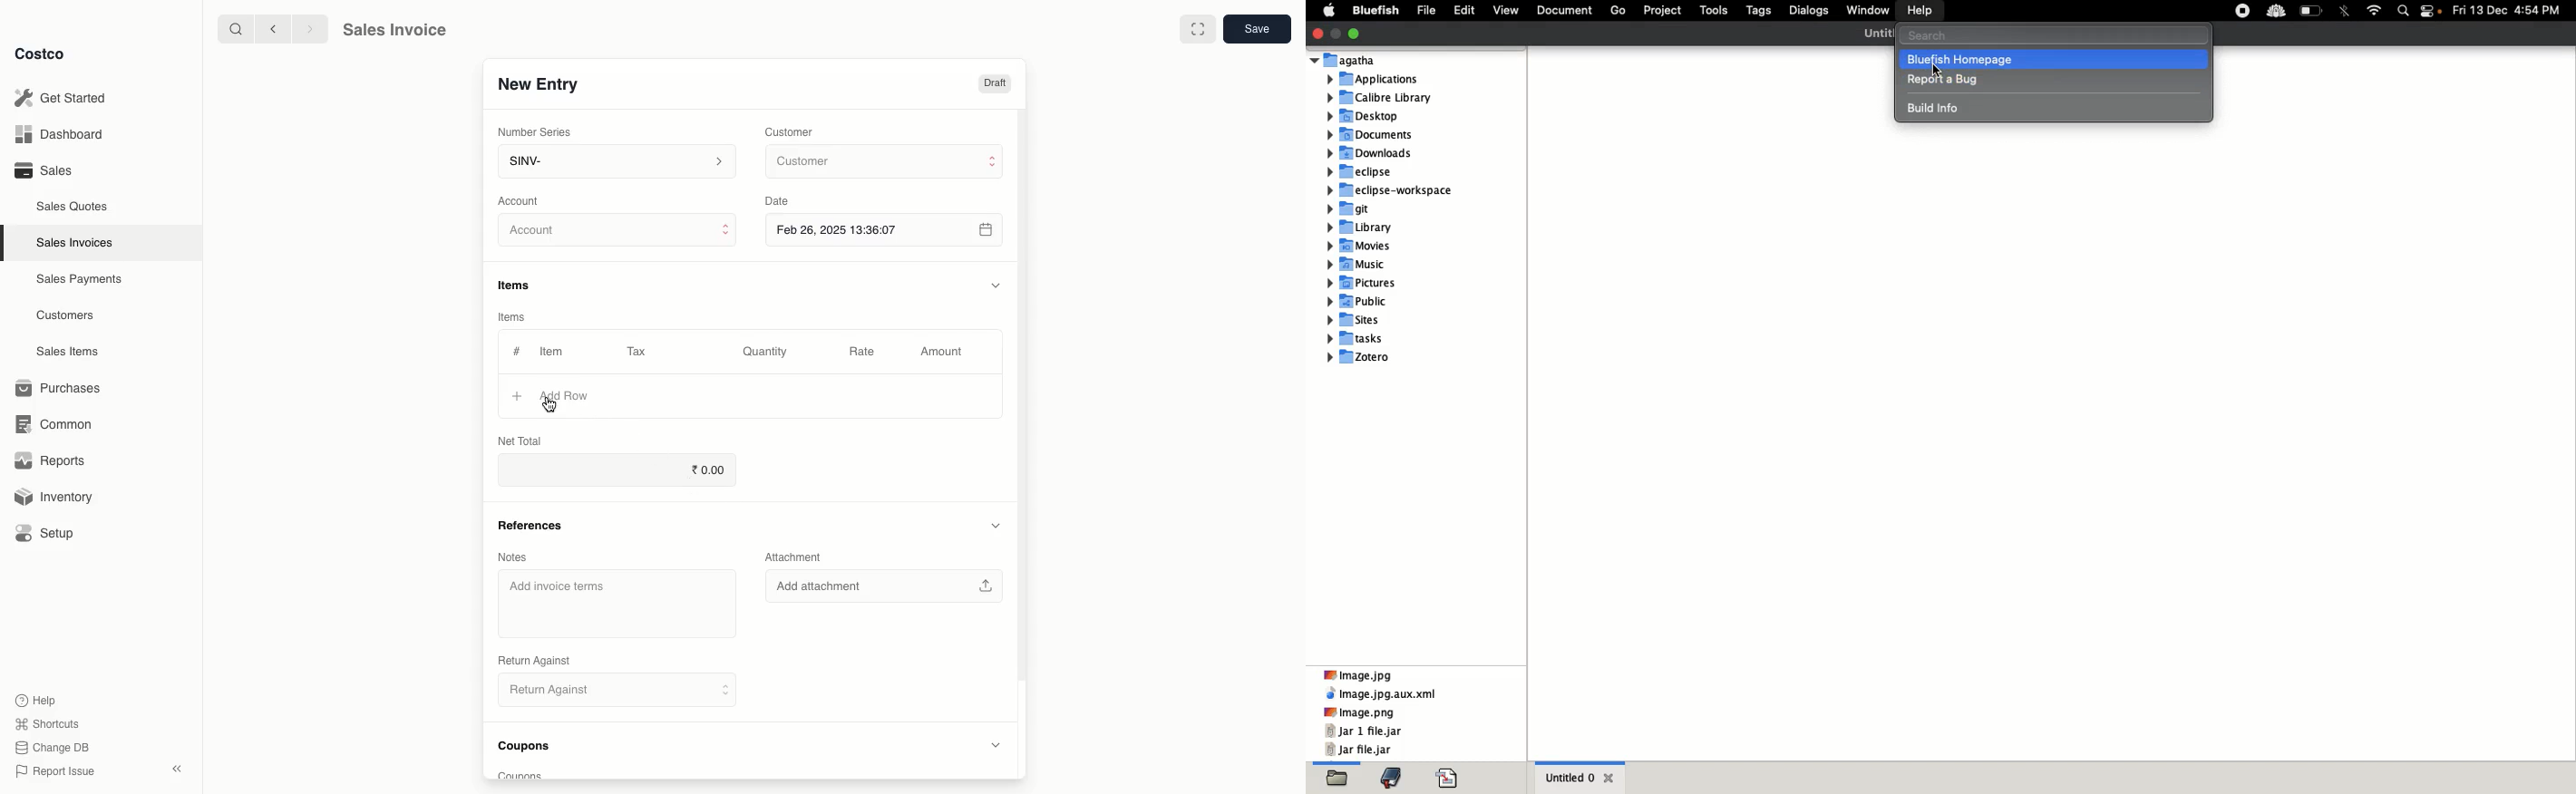 Image resolution: width=2576 pixels, height=812 pixels. What do you see at coordinates (2243, 11) in the screenshot?
I see `Record` at bounding box center [2243, 11].